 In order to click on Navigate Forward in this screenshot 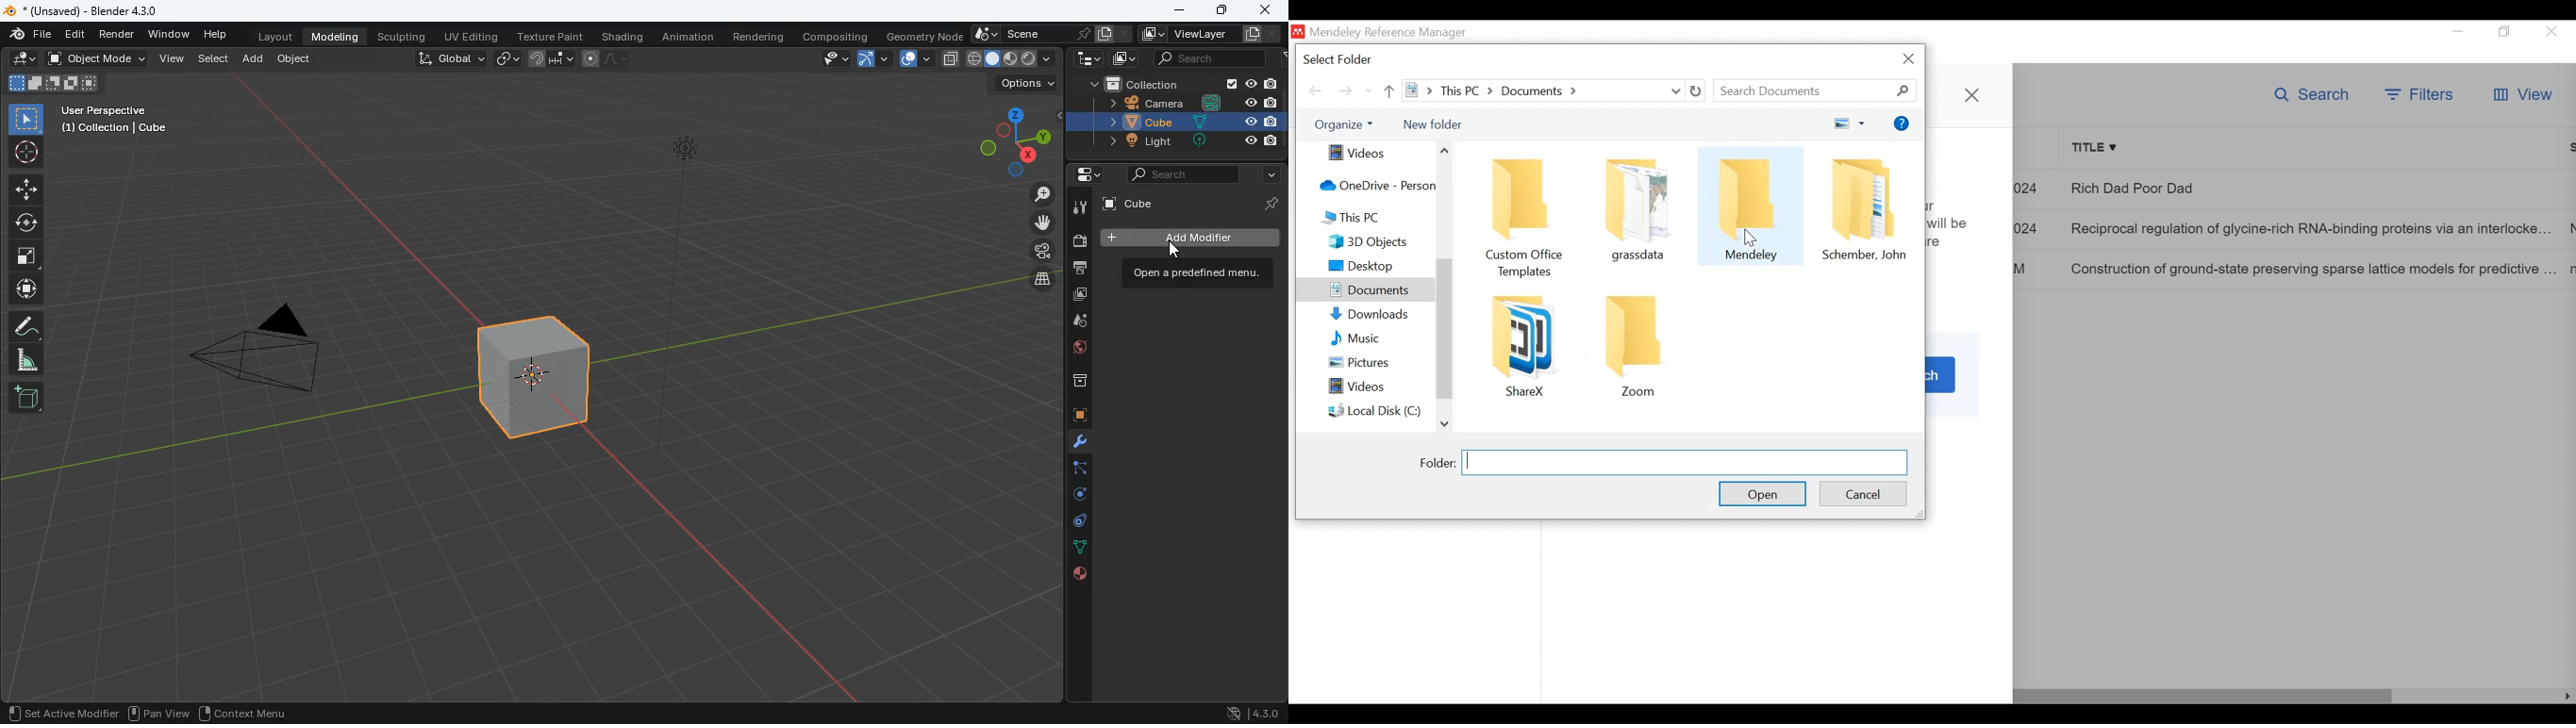, I will do `click(1347, 93)`.